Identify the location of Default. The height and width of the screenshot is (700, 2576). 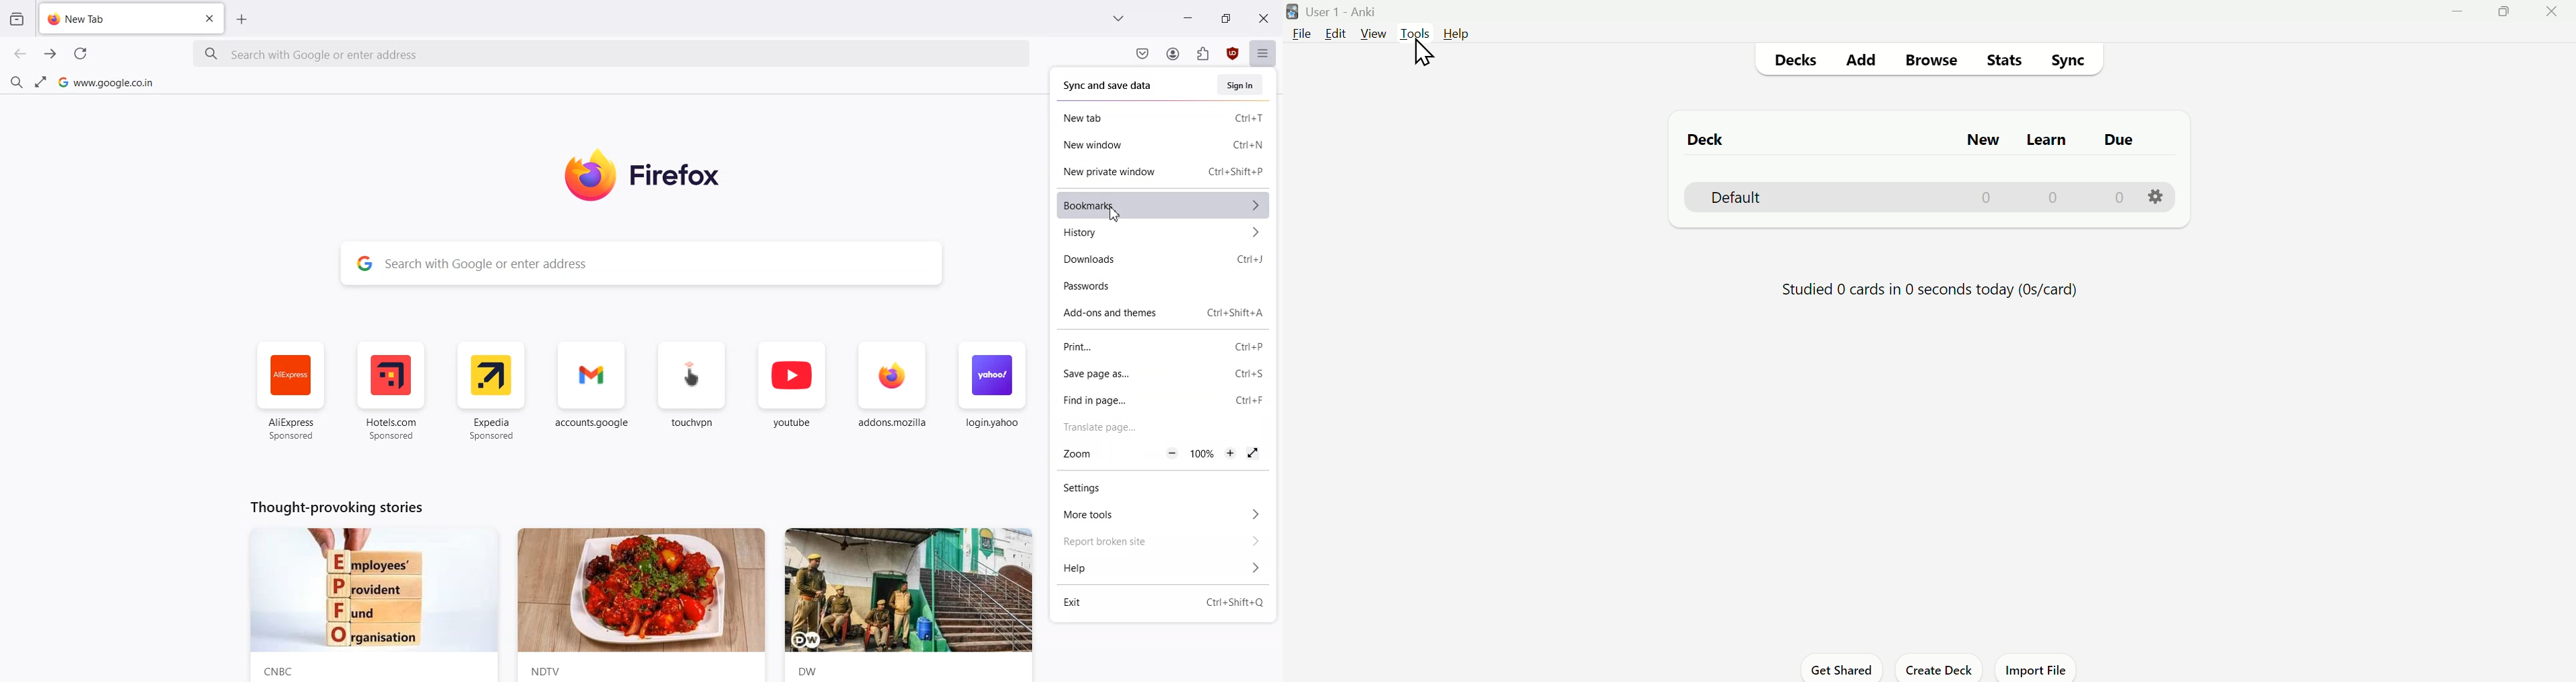
(1728, 196).